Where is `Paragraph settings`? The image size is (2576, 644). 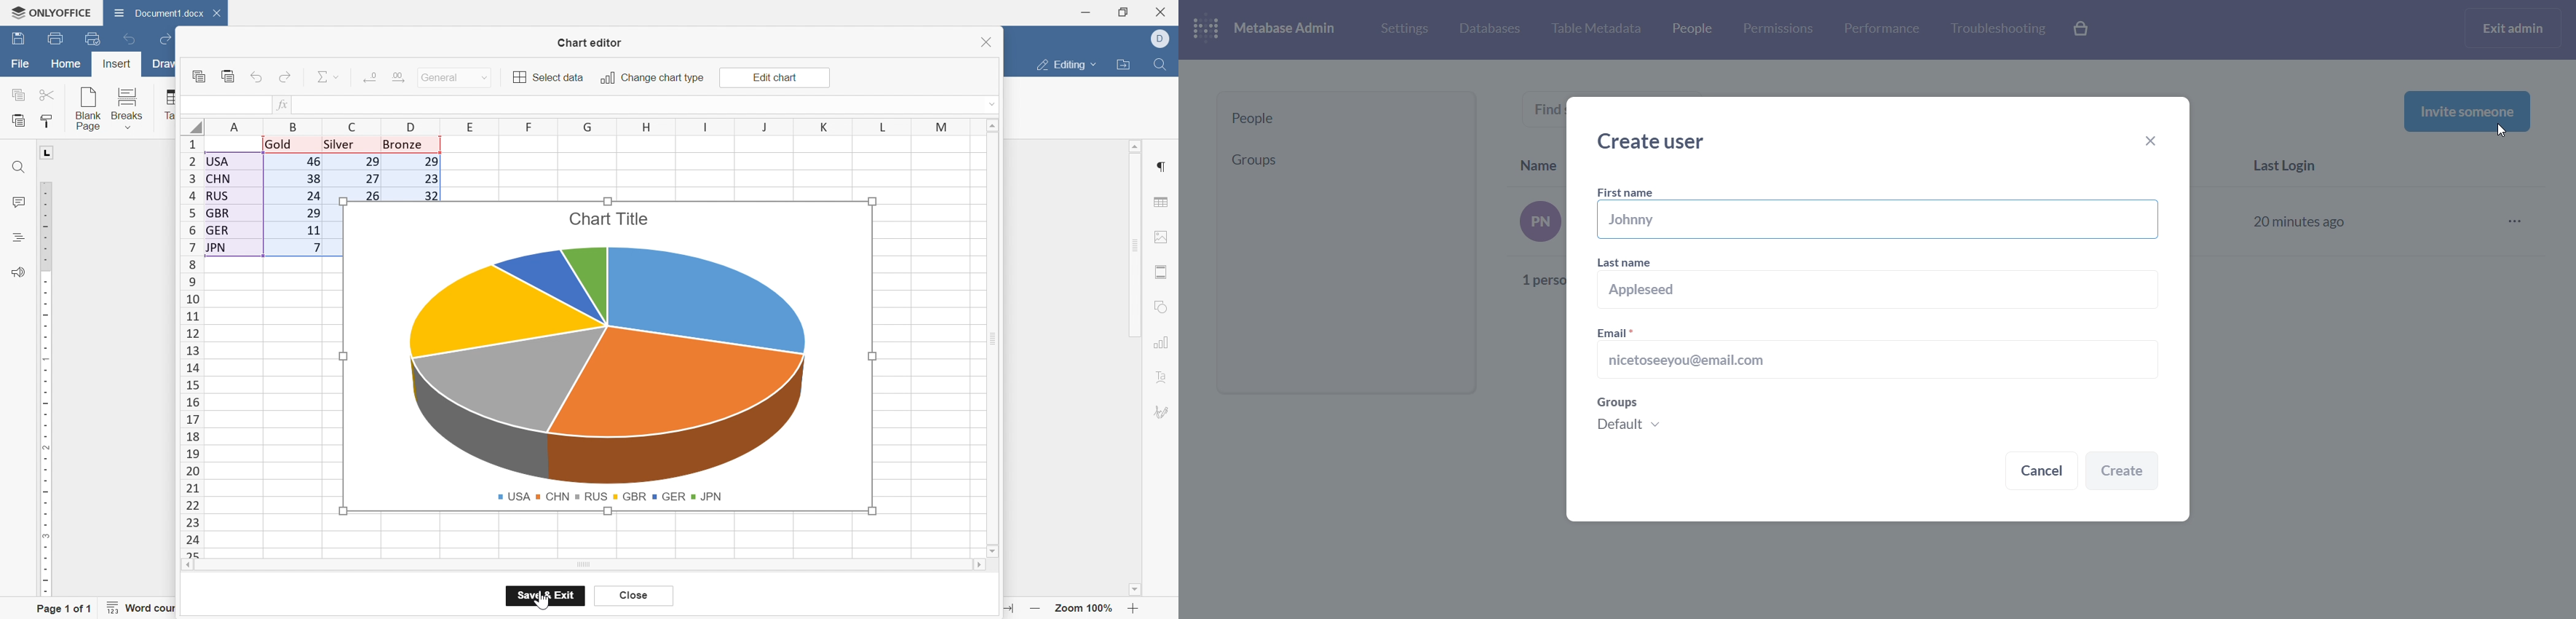 Paragraph settings is located at coordinates (1165, 167).